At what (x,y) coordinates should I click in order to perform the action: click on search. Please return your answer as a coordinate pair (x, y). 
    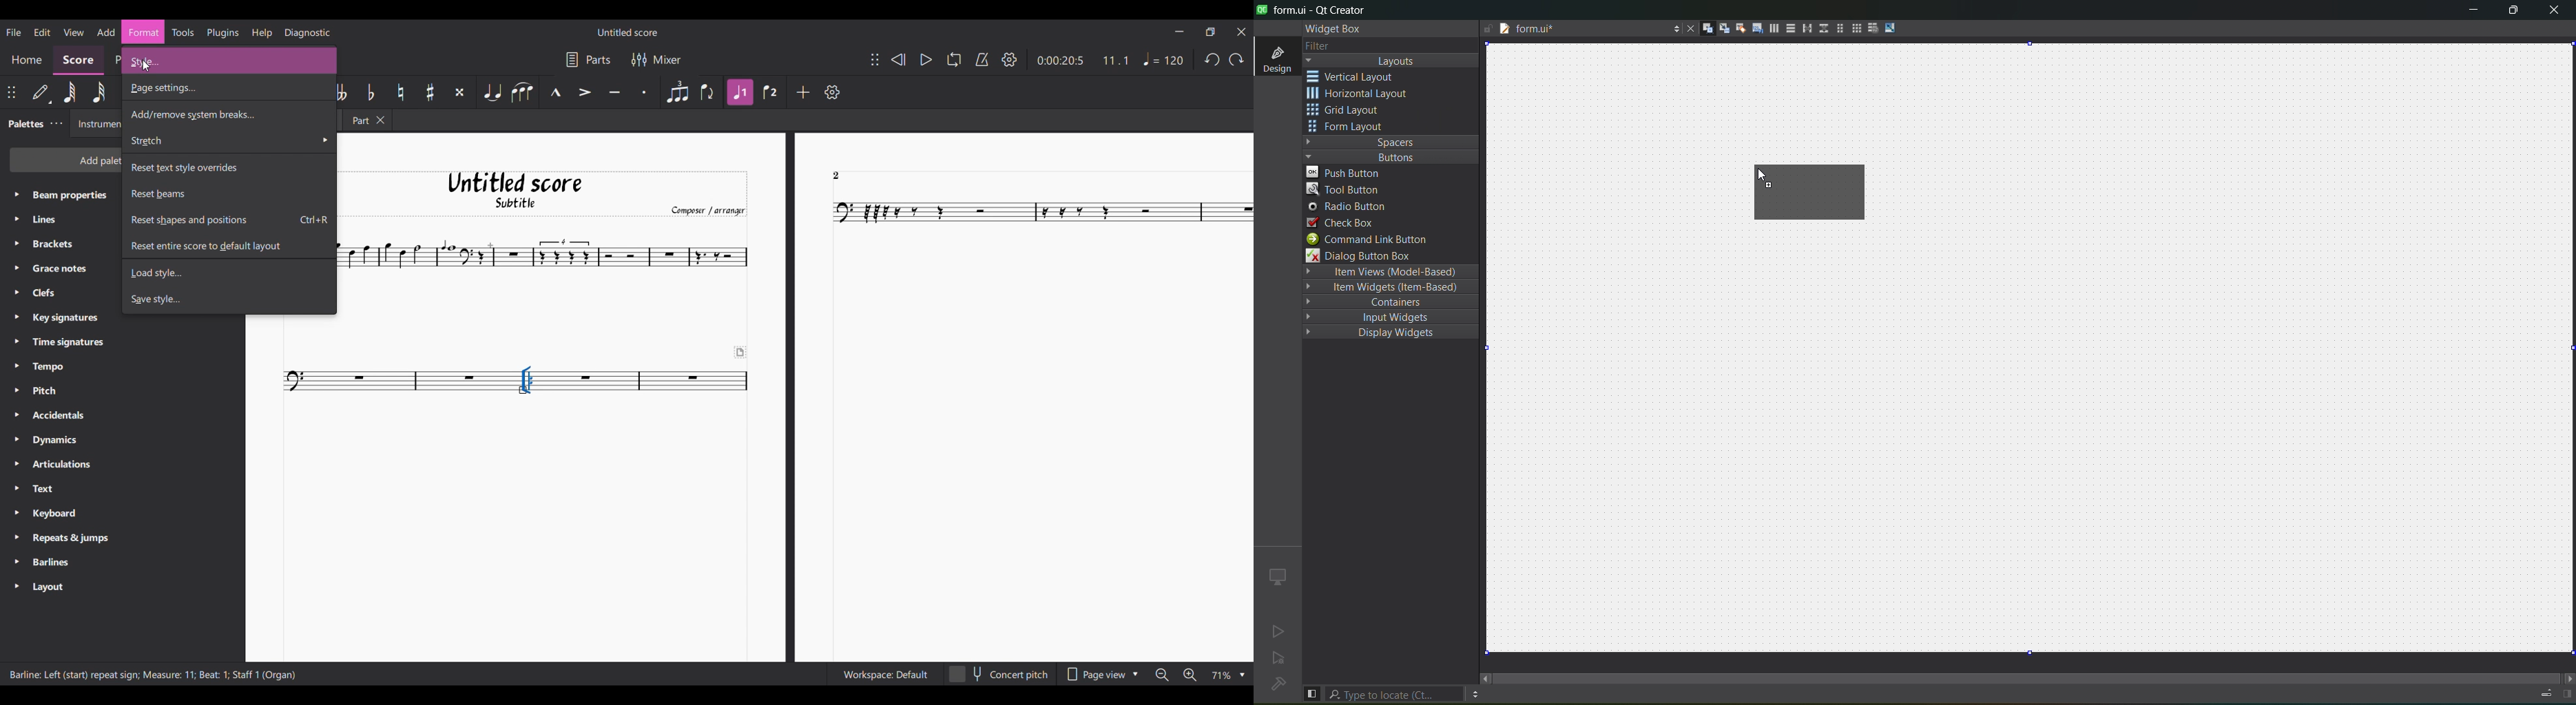
    Looking at the image, I should click on (1395, 694).